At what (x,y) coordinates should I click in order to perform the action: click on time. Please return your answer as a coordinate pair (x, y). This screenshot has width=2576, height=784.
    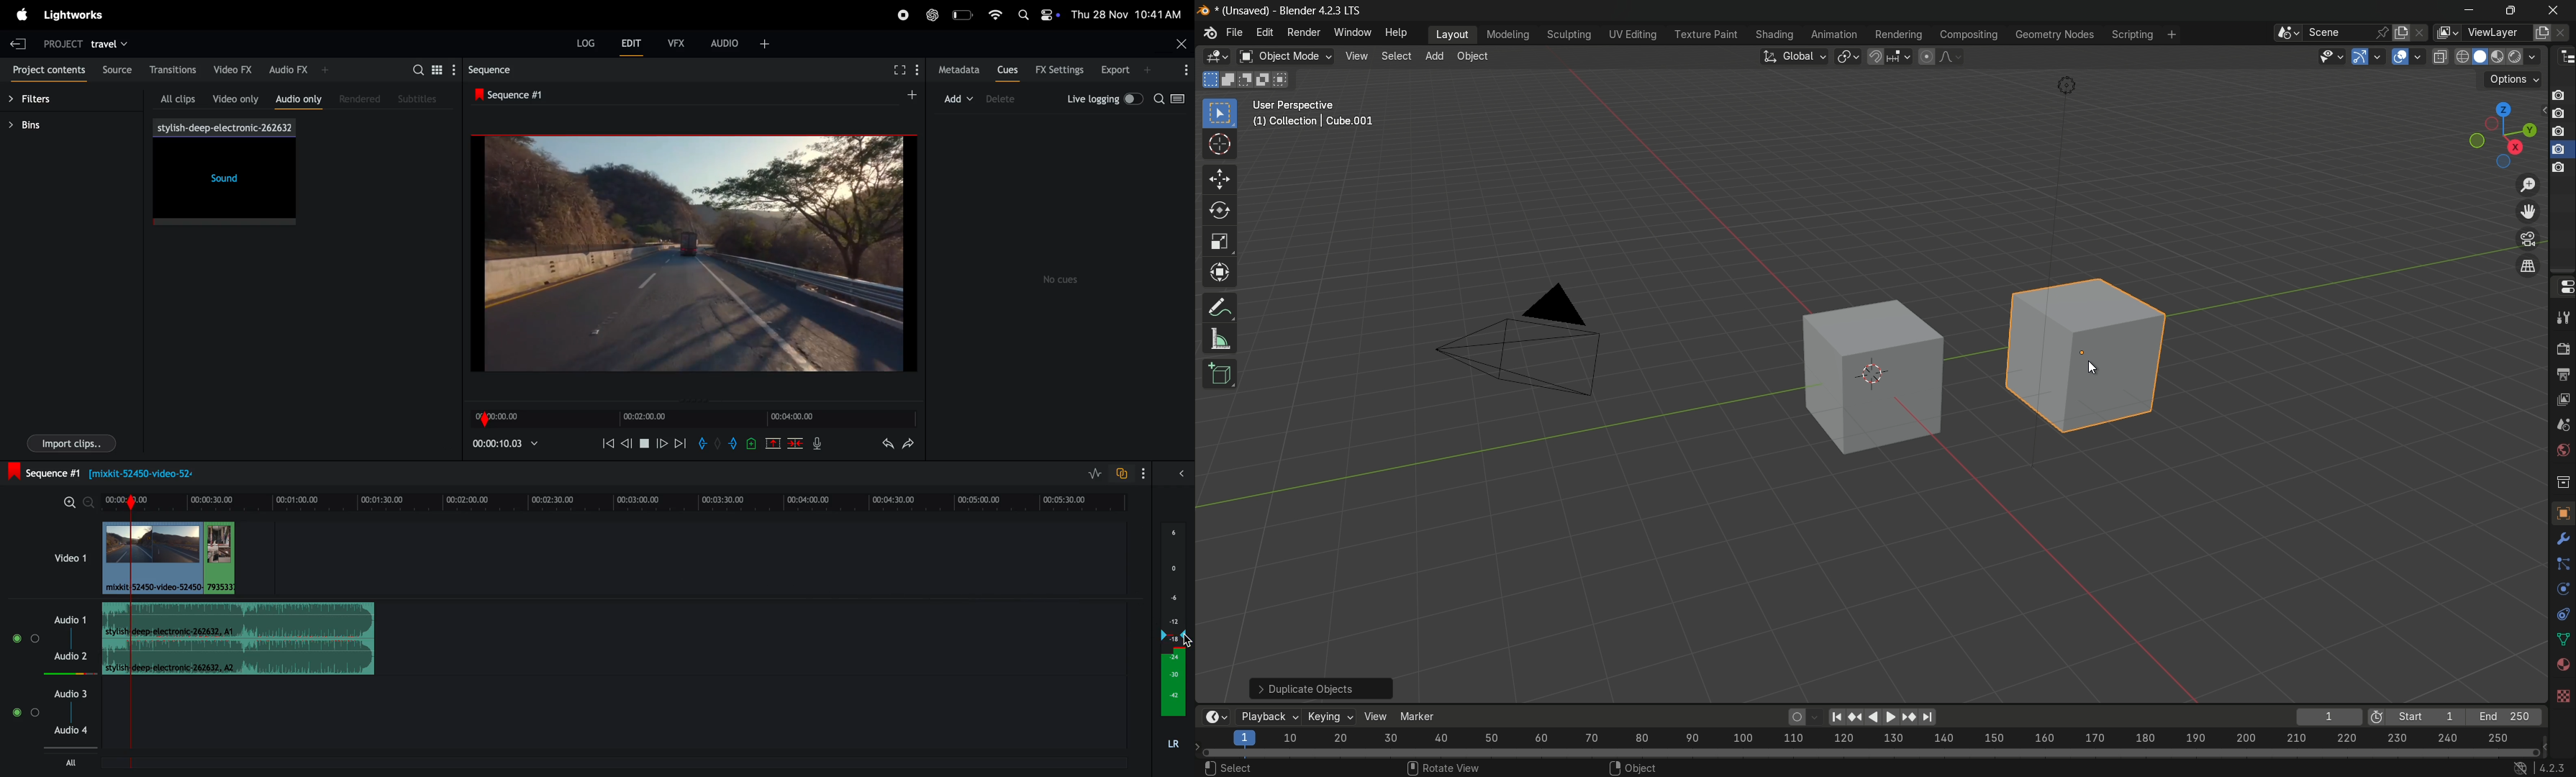
    Looking at the image, I should click on (507, 417).